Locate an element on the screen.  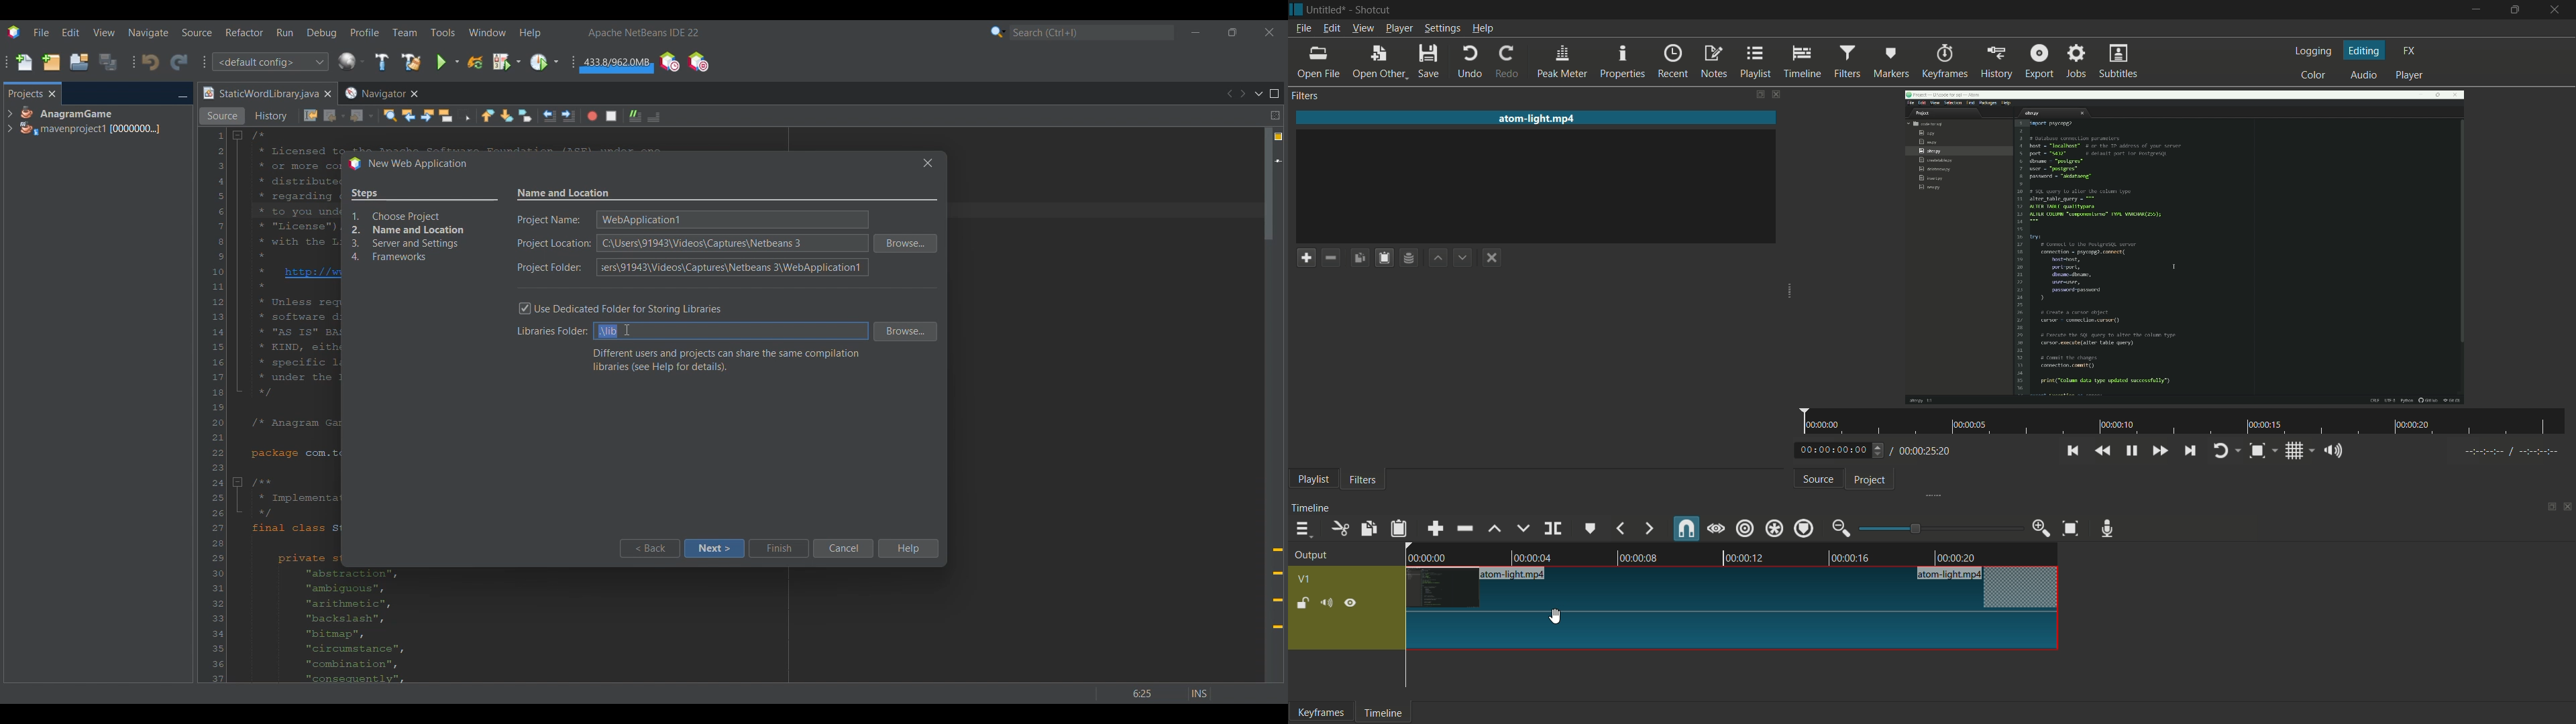
next marker is located at coordinates (1649, 529).